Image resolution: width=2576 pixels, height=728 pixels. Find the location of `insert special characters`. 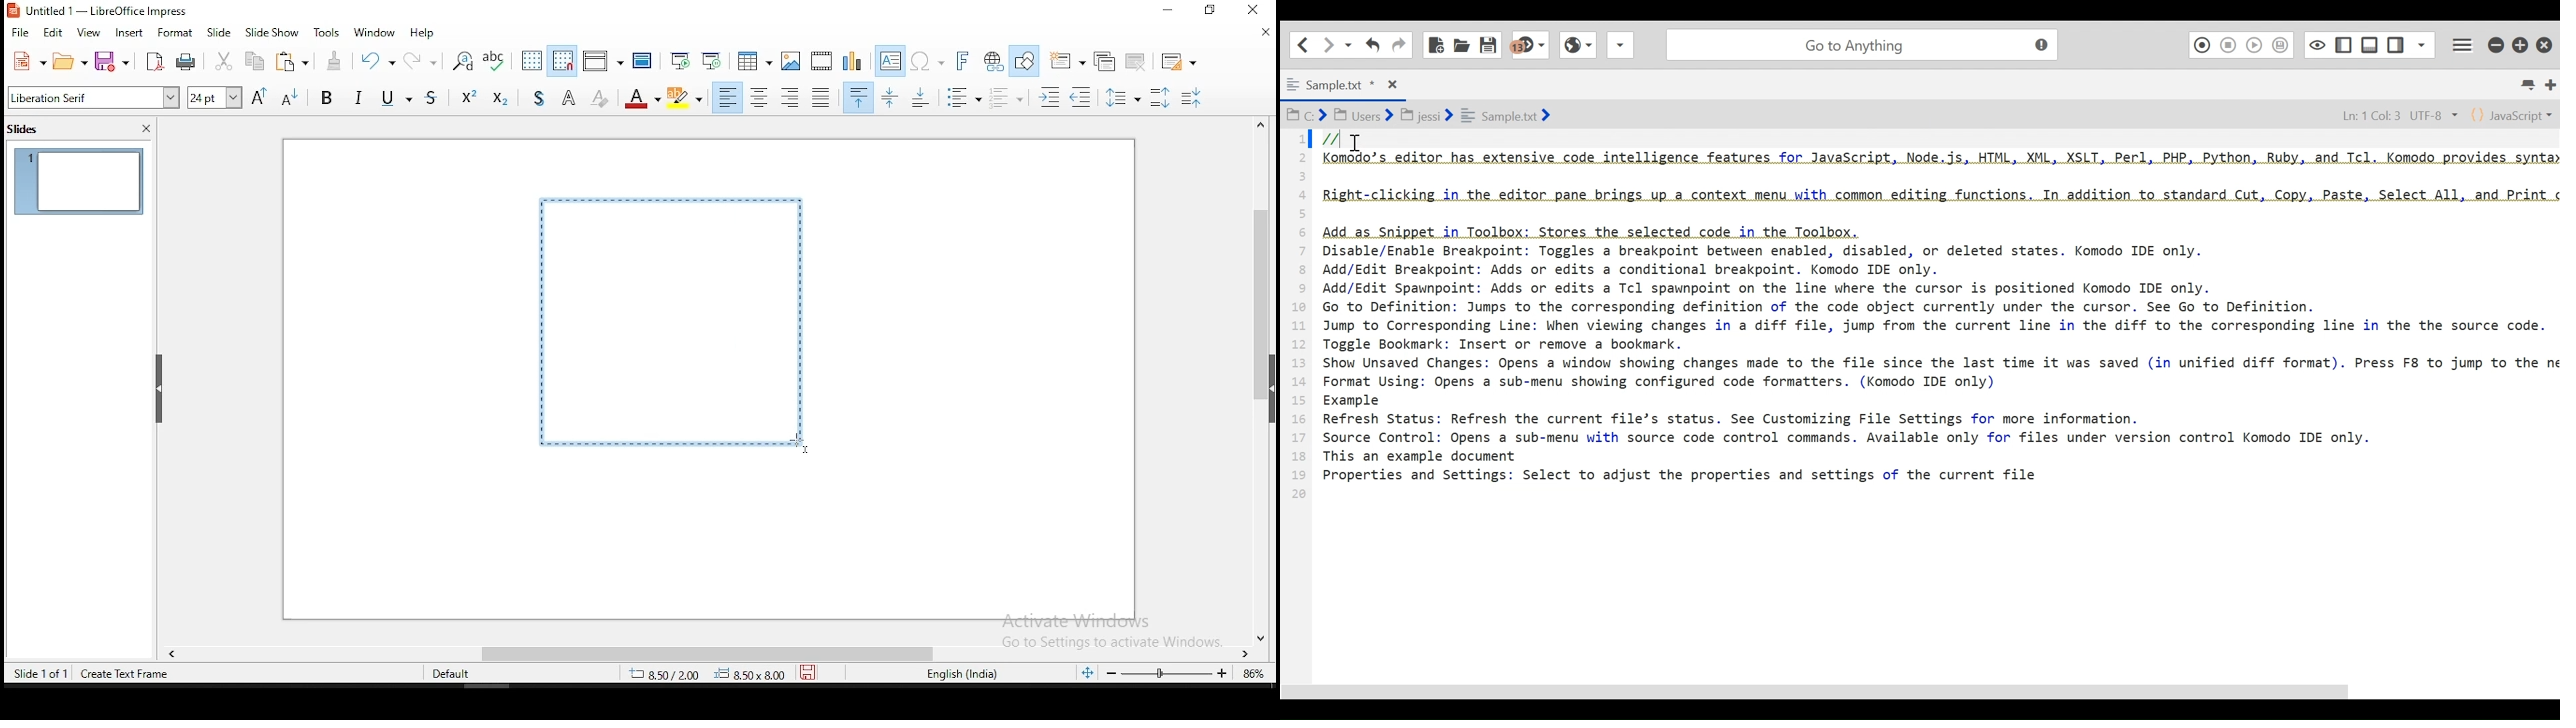

insert special characters is located at coordinates (926, 62).